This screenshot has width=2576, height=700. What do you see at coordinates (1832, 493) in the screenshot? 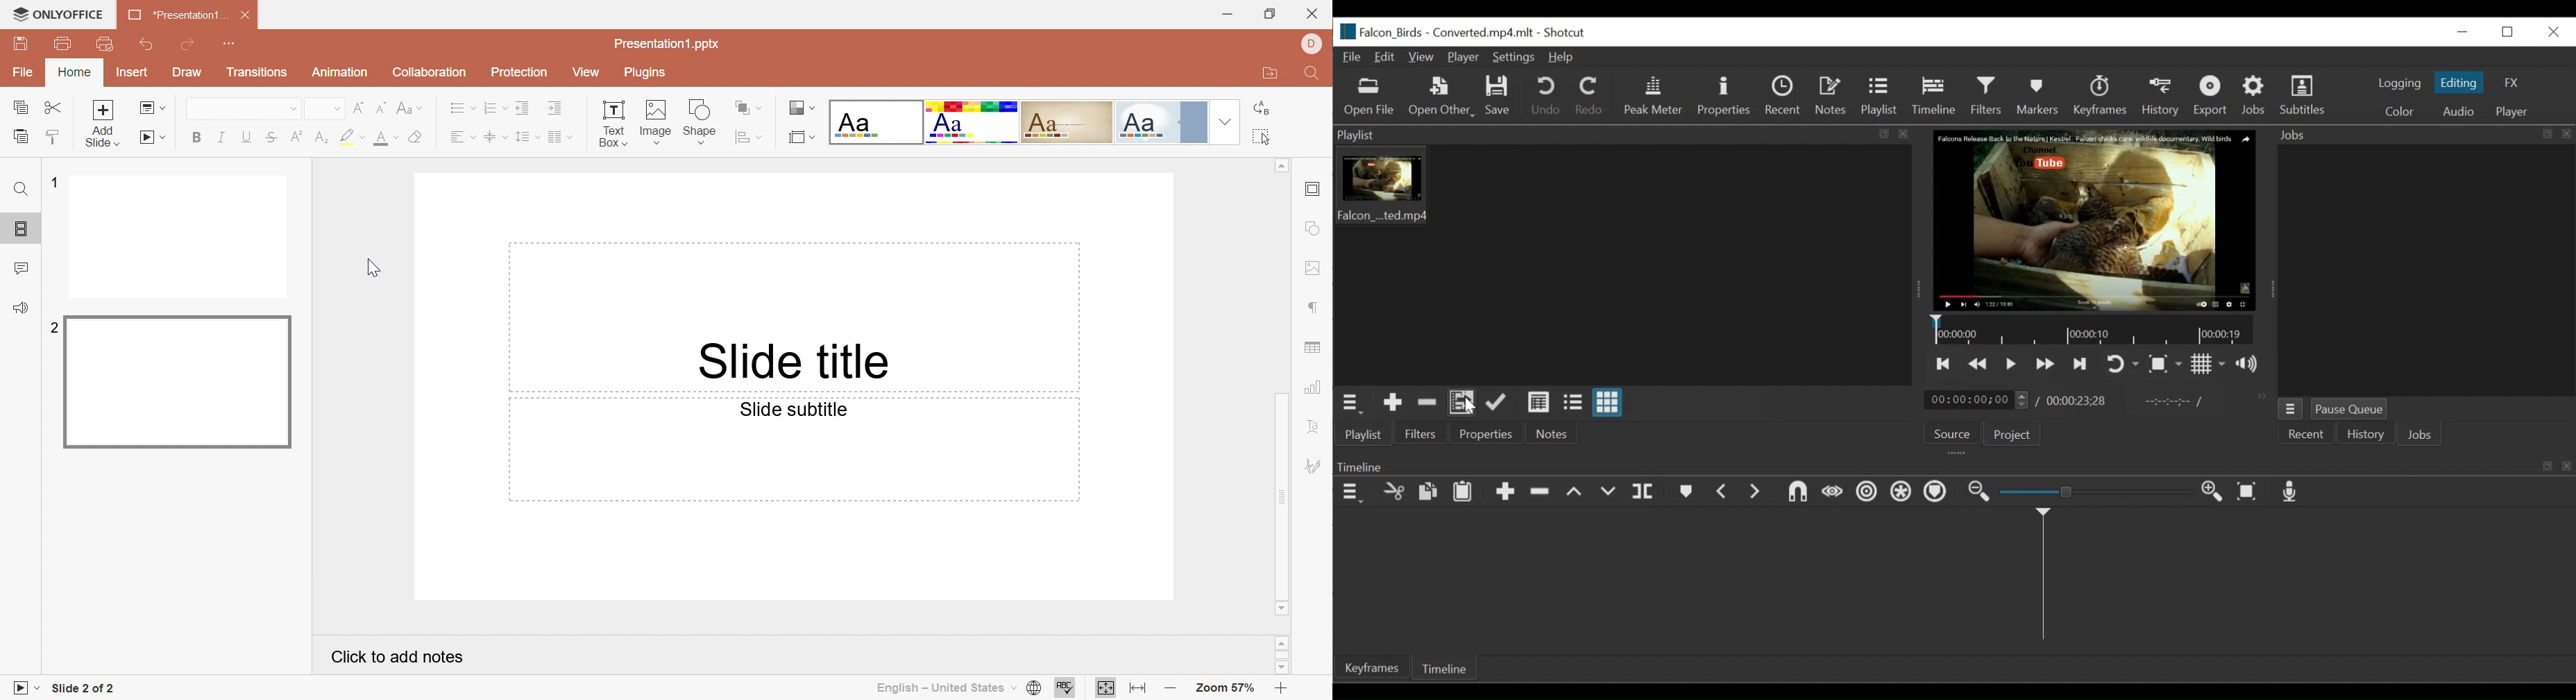
I see `Scrub while dragging` at bounding box center [1832, 493].